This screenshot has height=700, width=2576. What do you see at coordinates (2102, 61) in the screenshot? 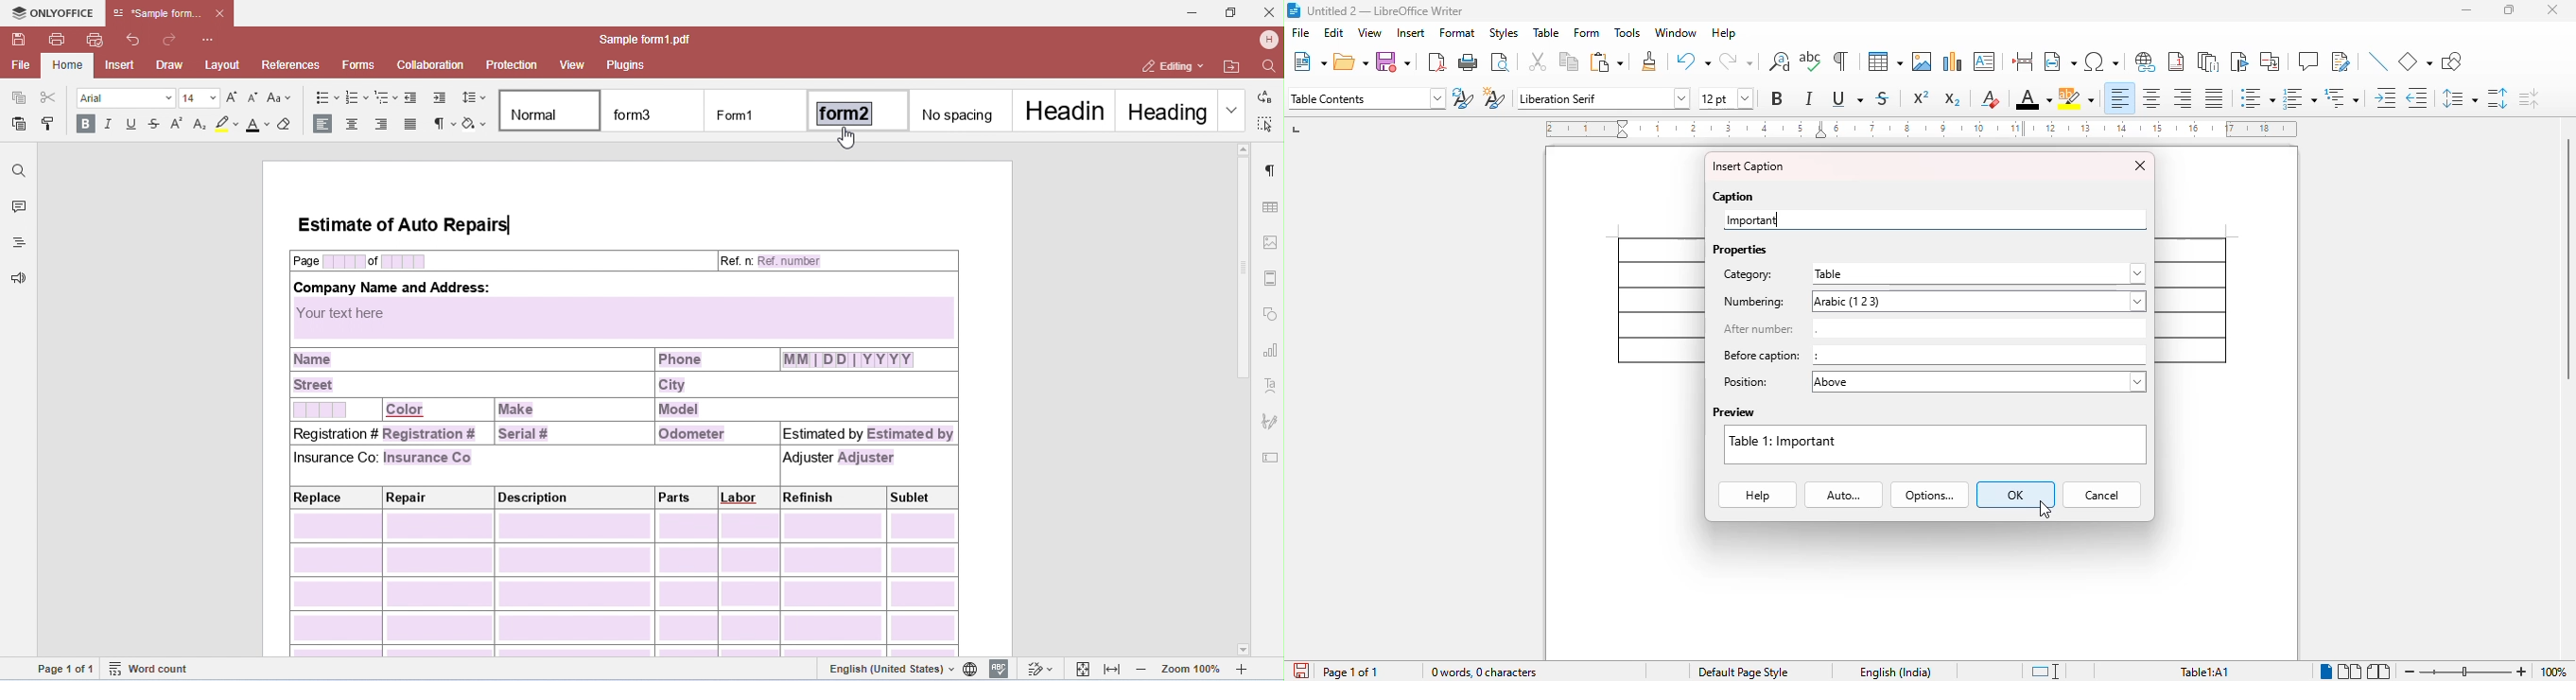
I see `insert special characters` at bounding box center [2102, 61].